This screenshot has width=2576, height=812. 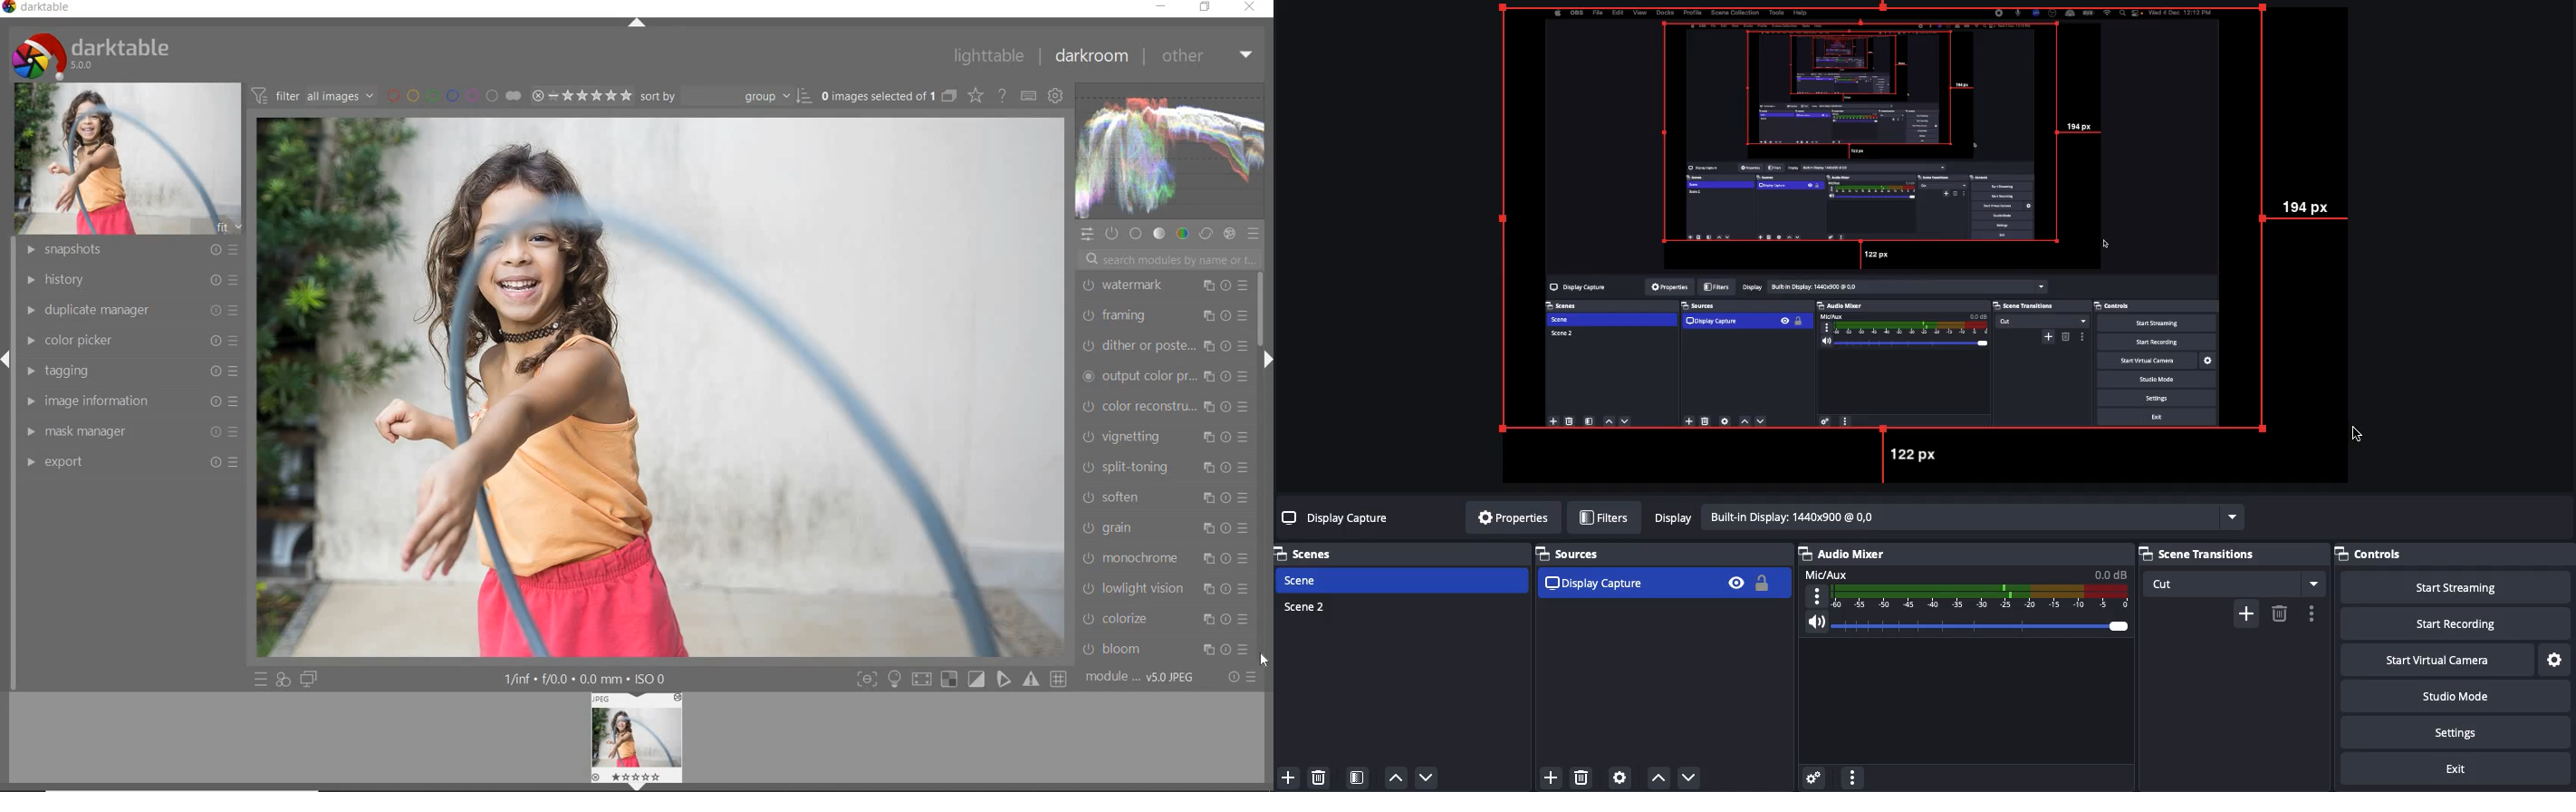 I want to click on quick access for applying any of your styles, so click(x=283, y=680).